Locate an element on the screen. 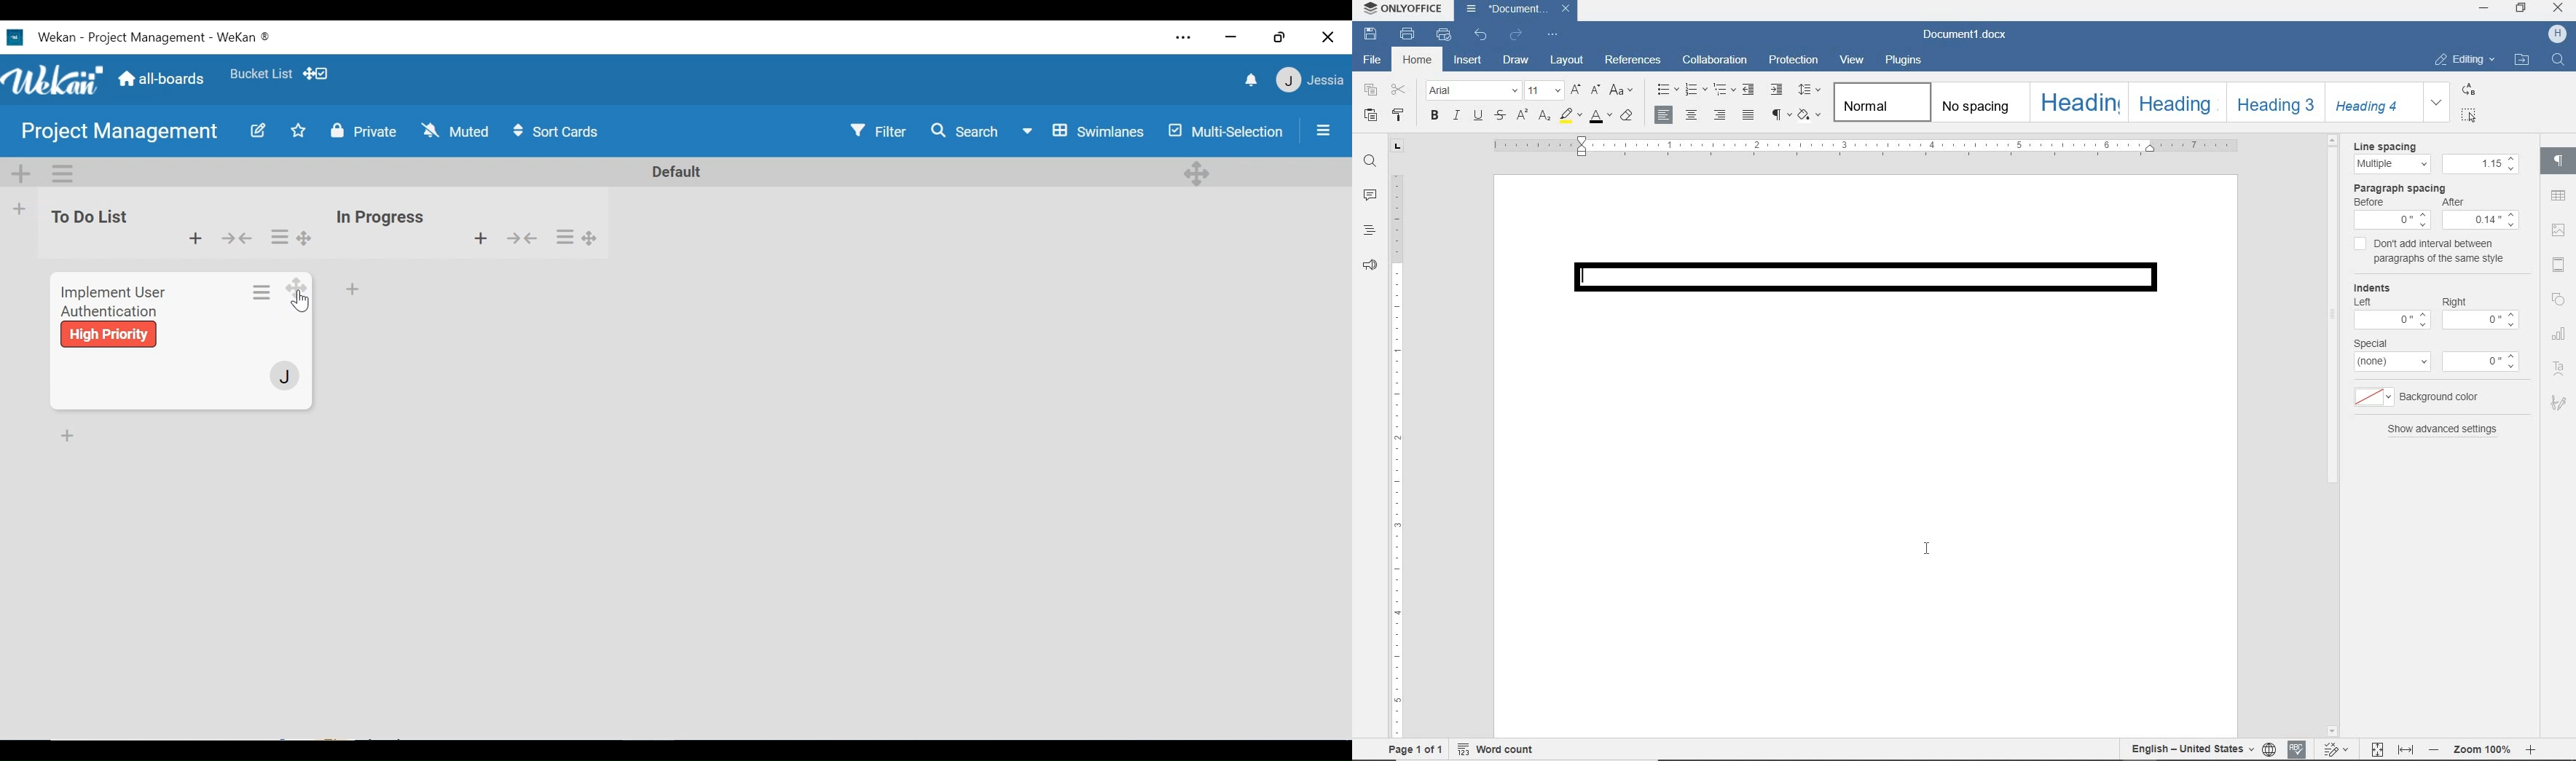 This screenshot has width=2576, height=784. special: none-0 is located at coordinates (2435, 356).